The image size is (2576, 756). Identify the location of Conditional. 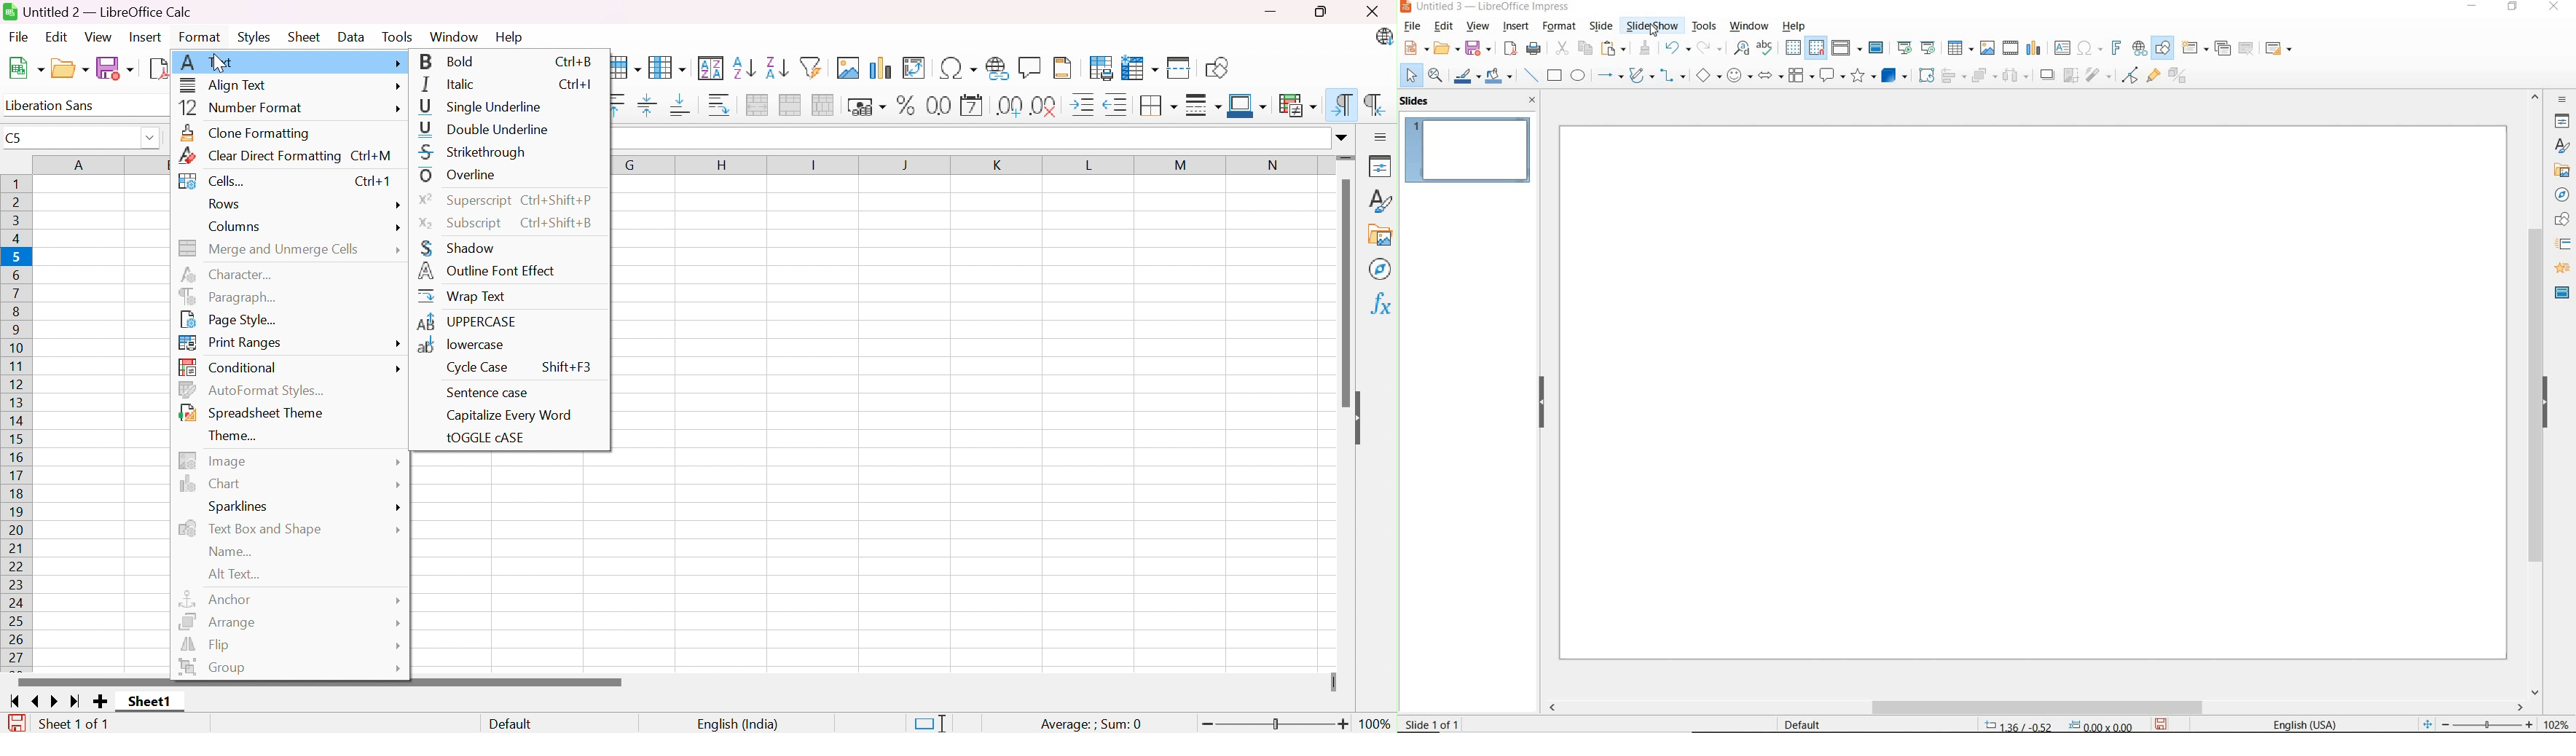
(1298, 105).